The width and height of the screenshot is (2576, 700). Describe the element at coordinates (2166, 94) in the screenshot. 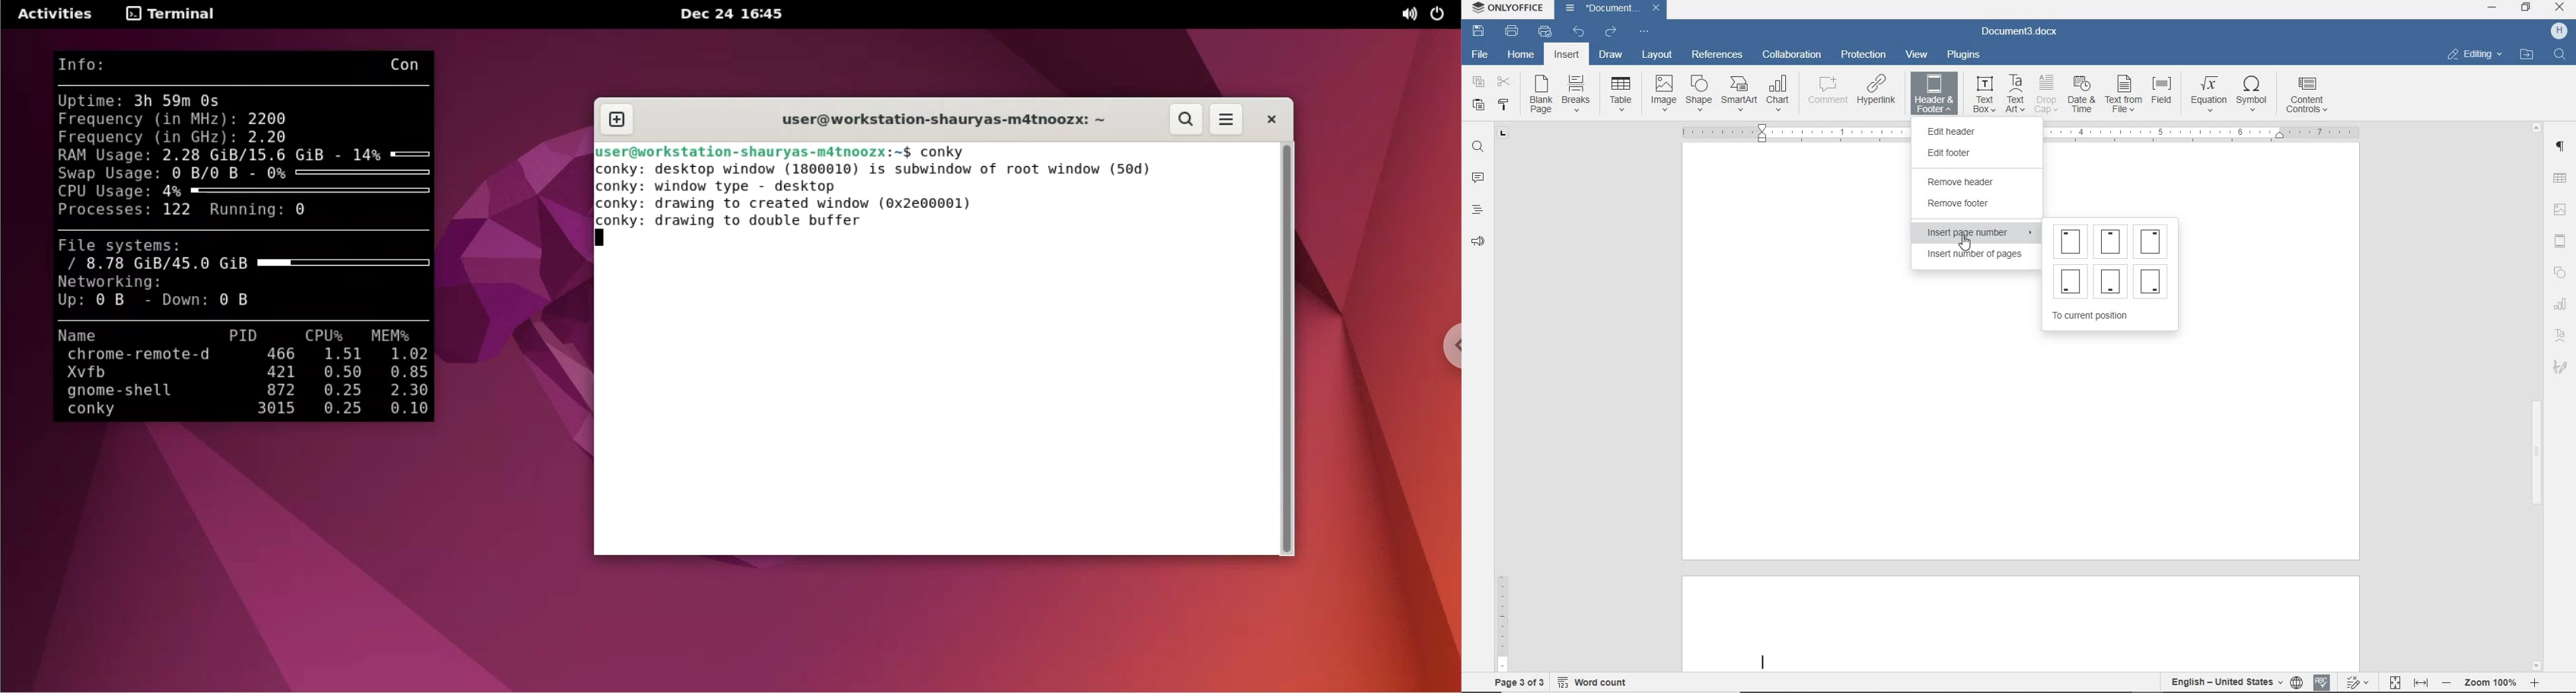

I see `FIELD` at that location.